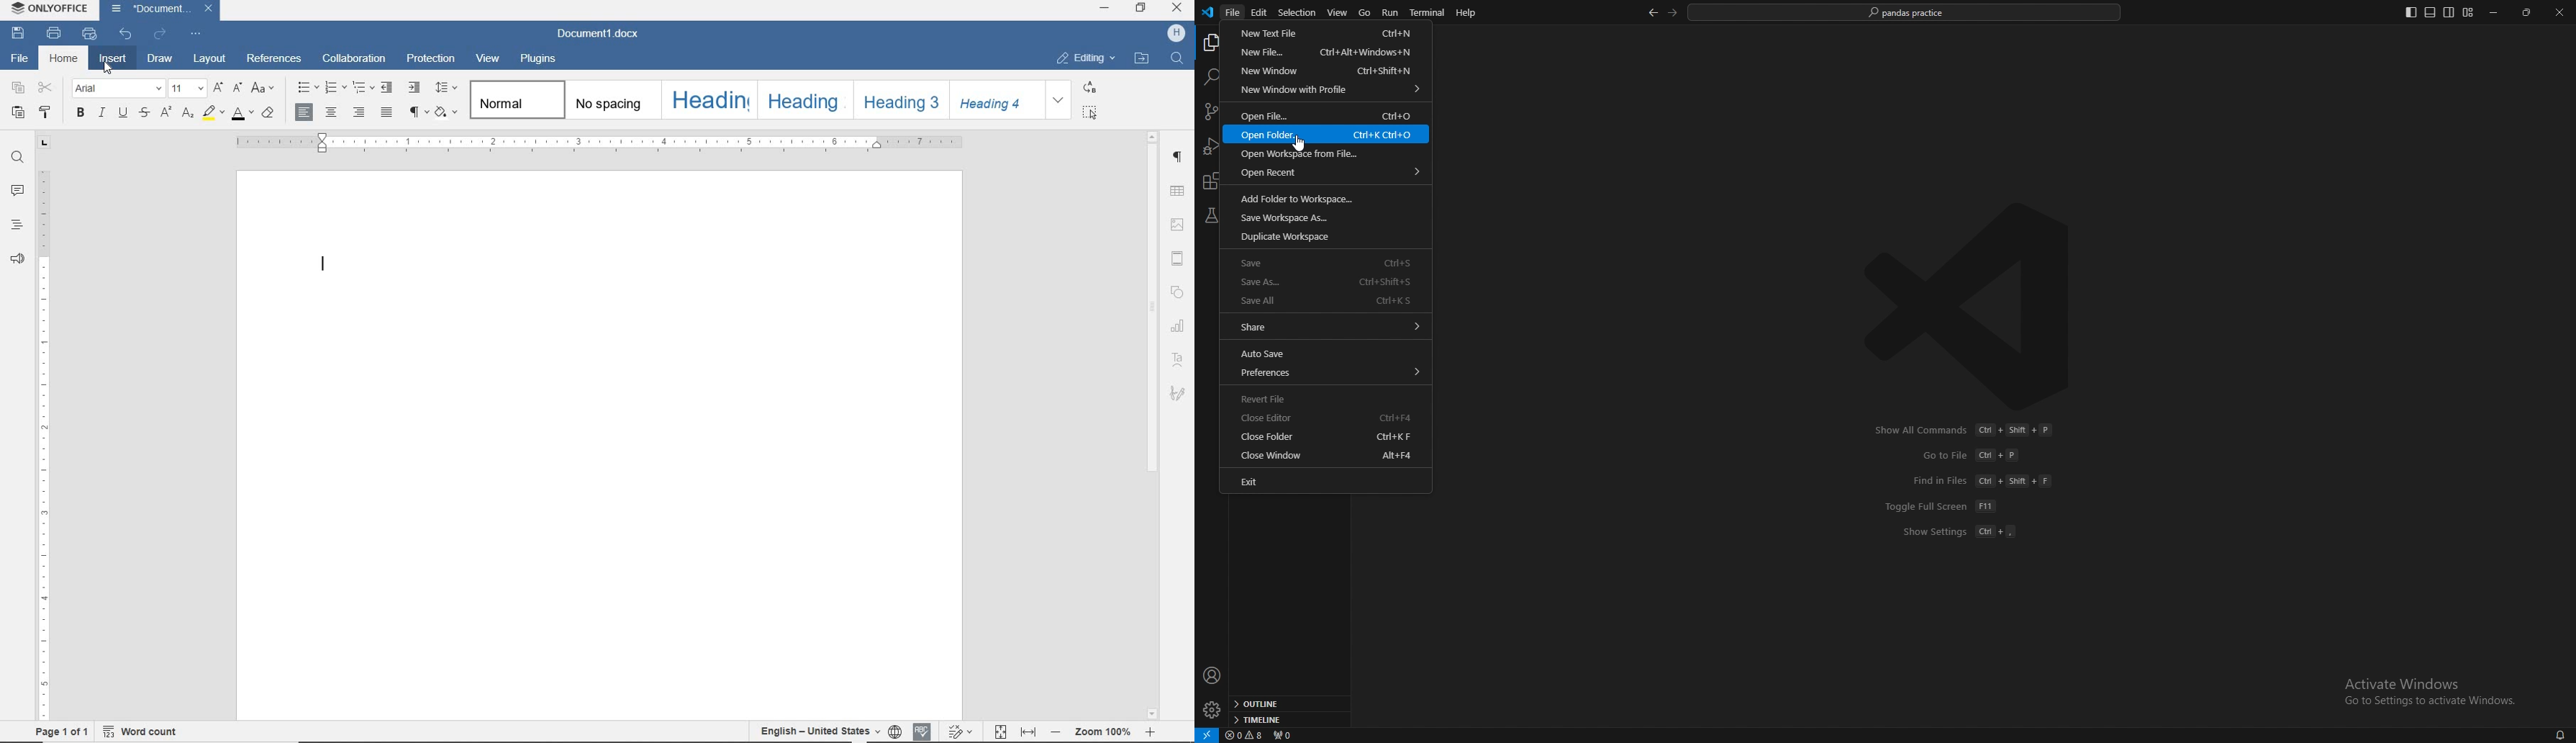  Describe the element at coordinates (1090, 87) in the screenshot. I see `replace` at that location.